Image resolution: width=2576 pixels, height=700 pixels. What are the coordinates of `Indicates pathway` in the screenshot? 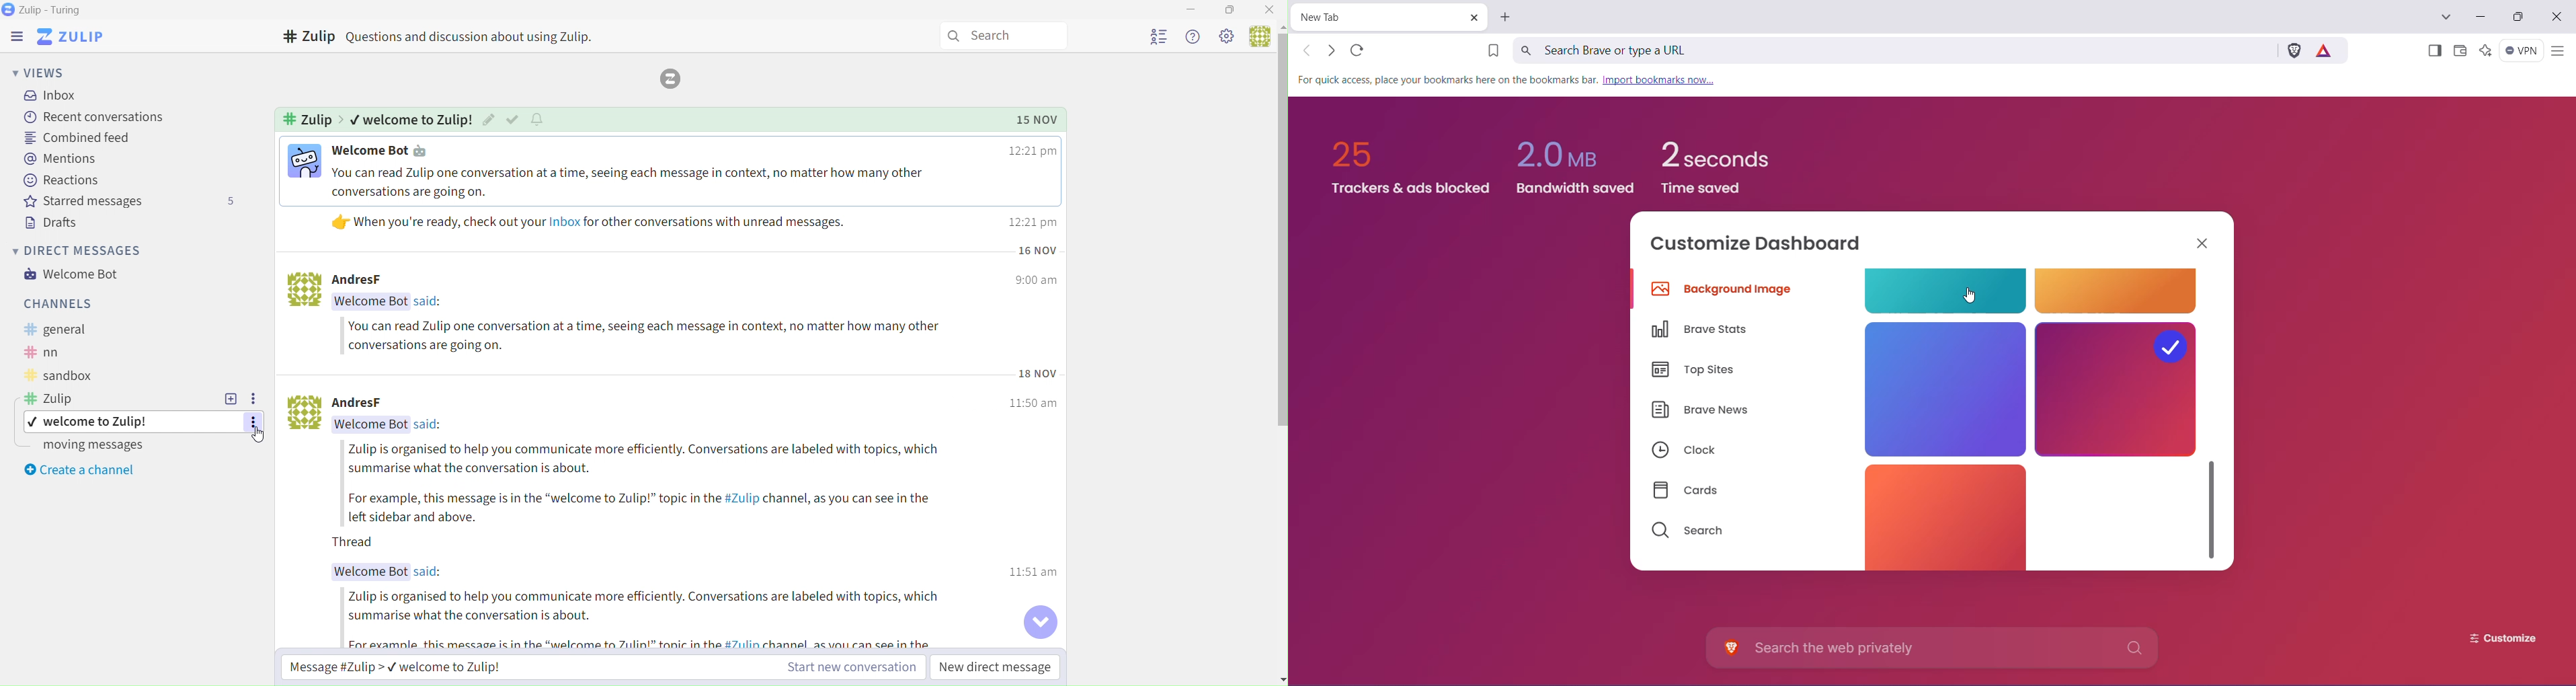 It's located at (342, 119).